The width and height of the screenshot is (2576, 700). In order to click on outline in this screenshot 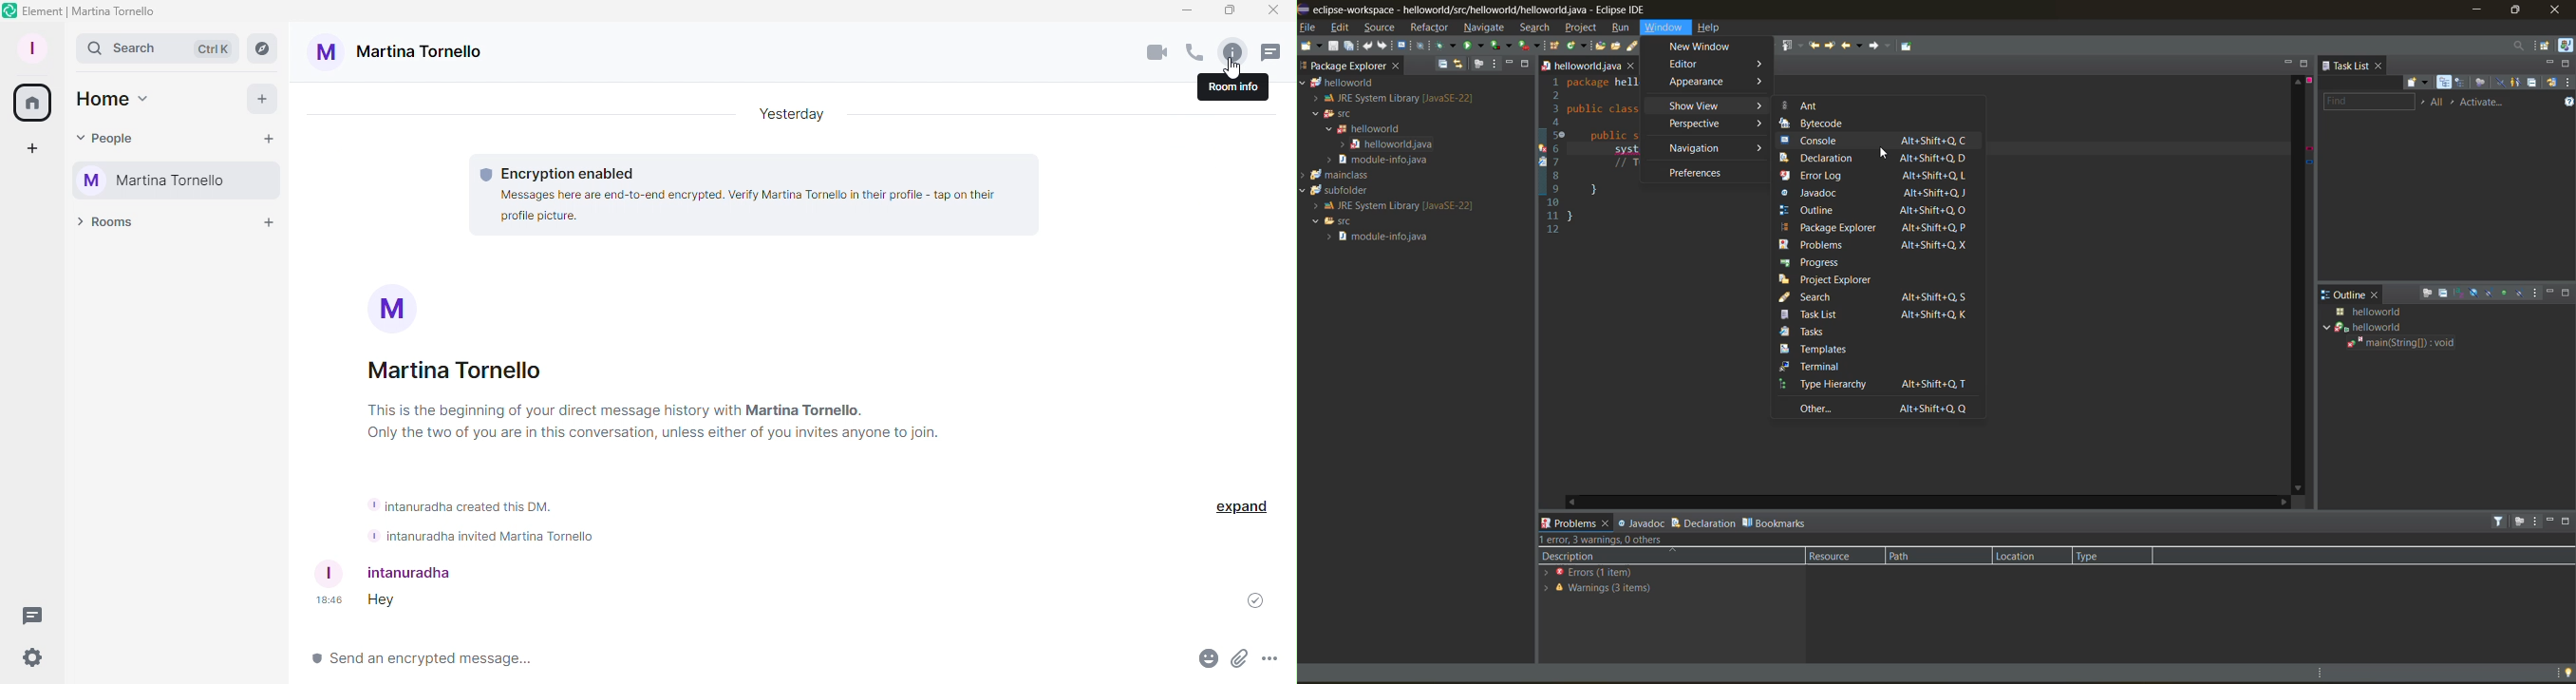, I will do `click(2346, 295)`.